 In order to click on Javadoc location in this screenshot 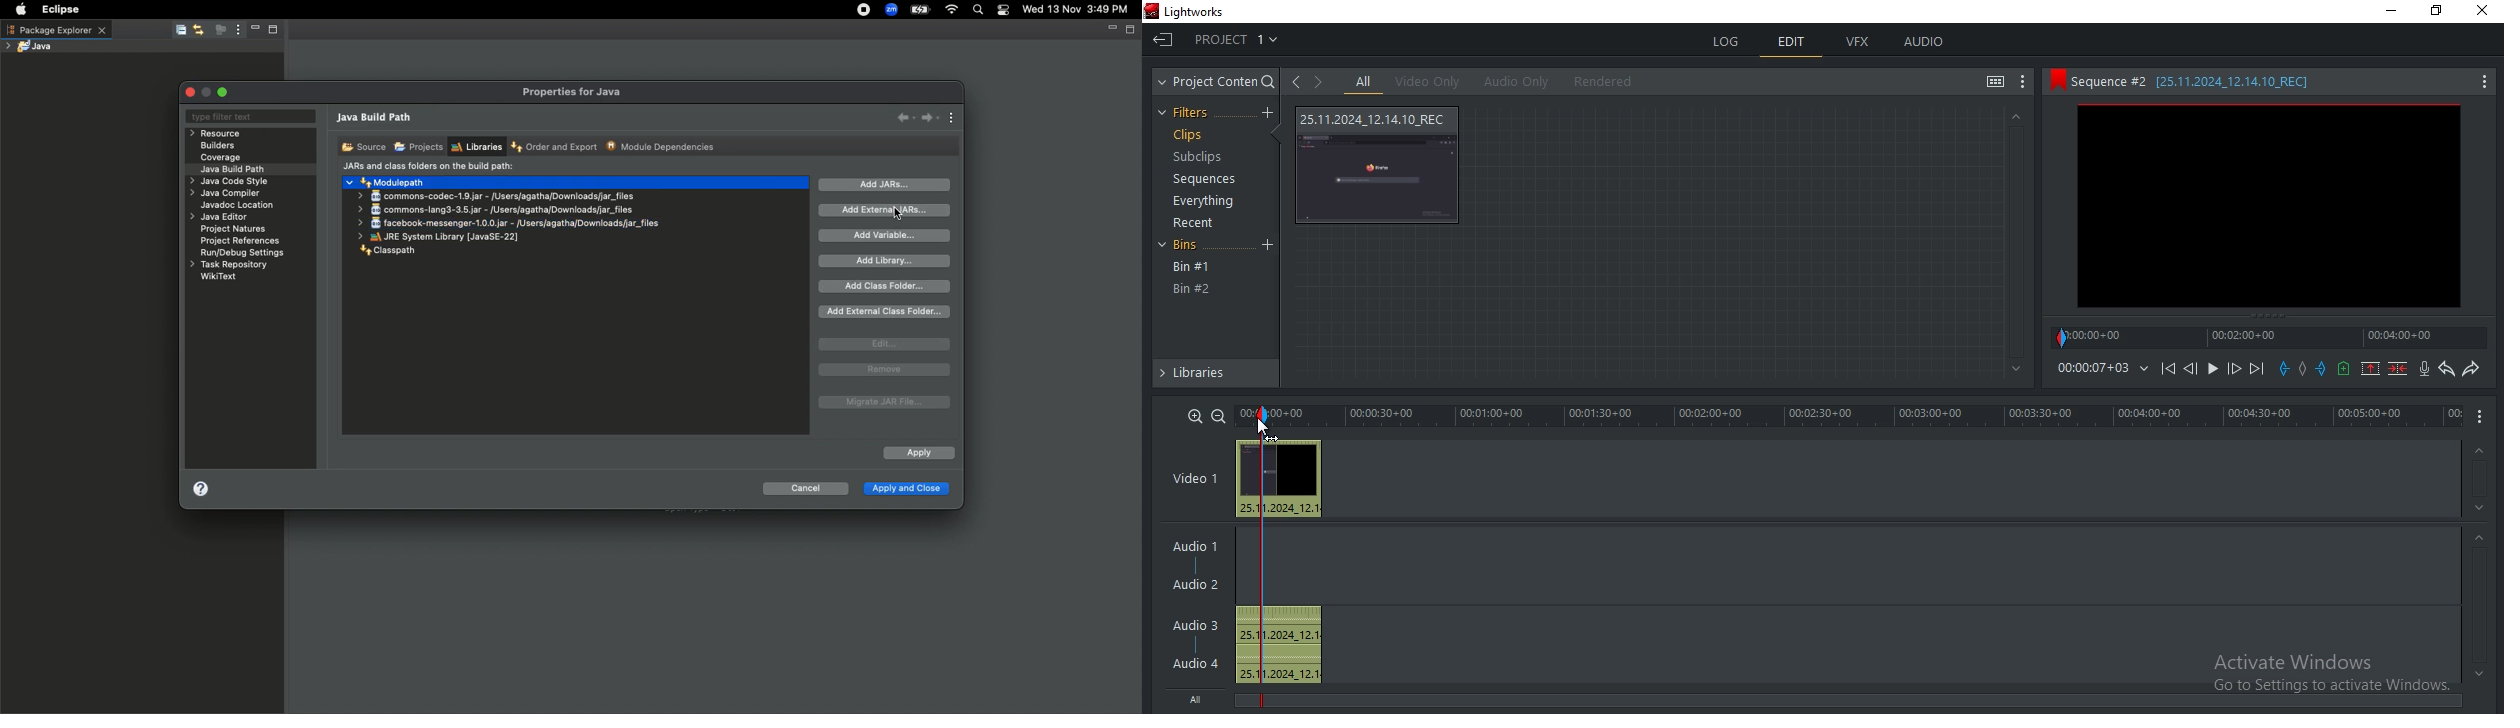, I will do `click(239, 206)`.